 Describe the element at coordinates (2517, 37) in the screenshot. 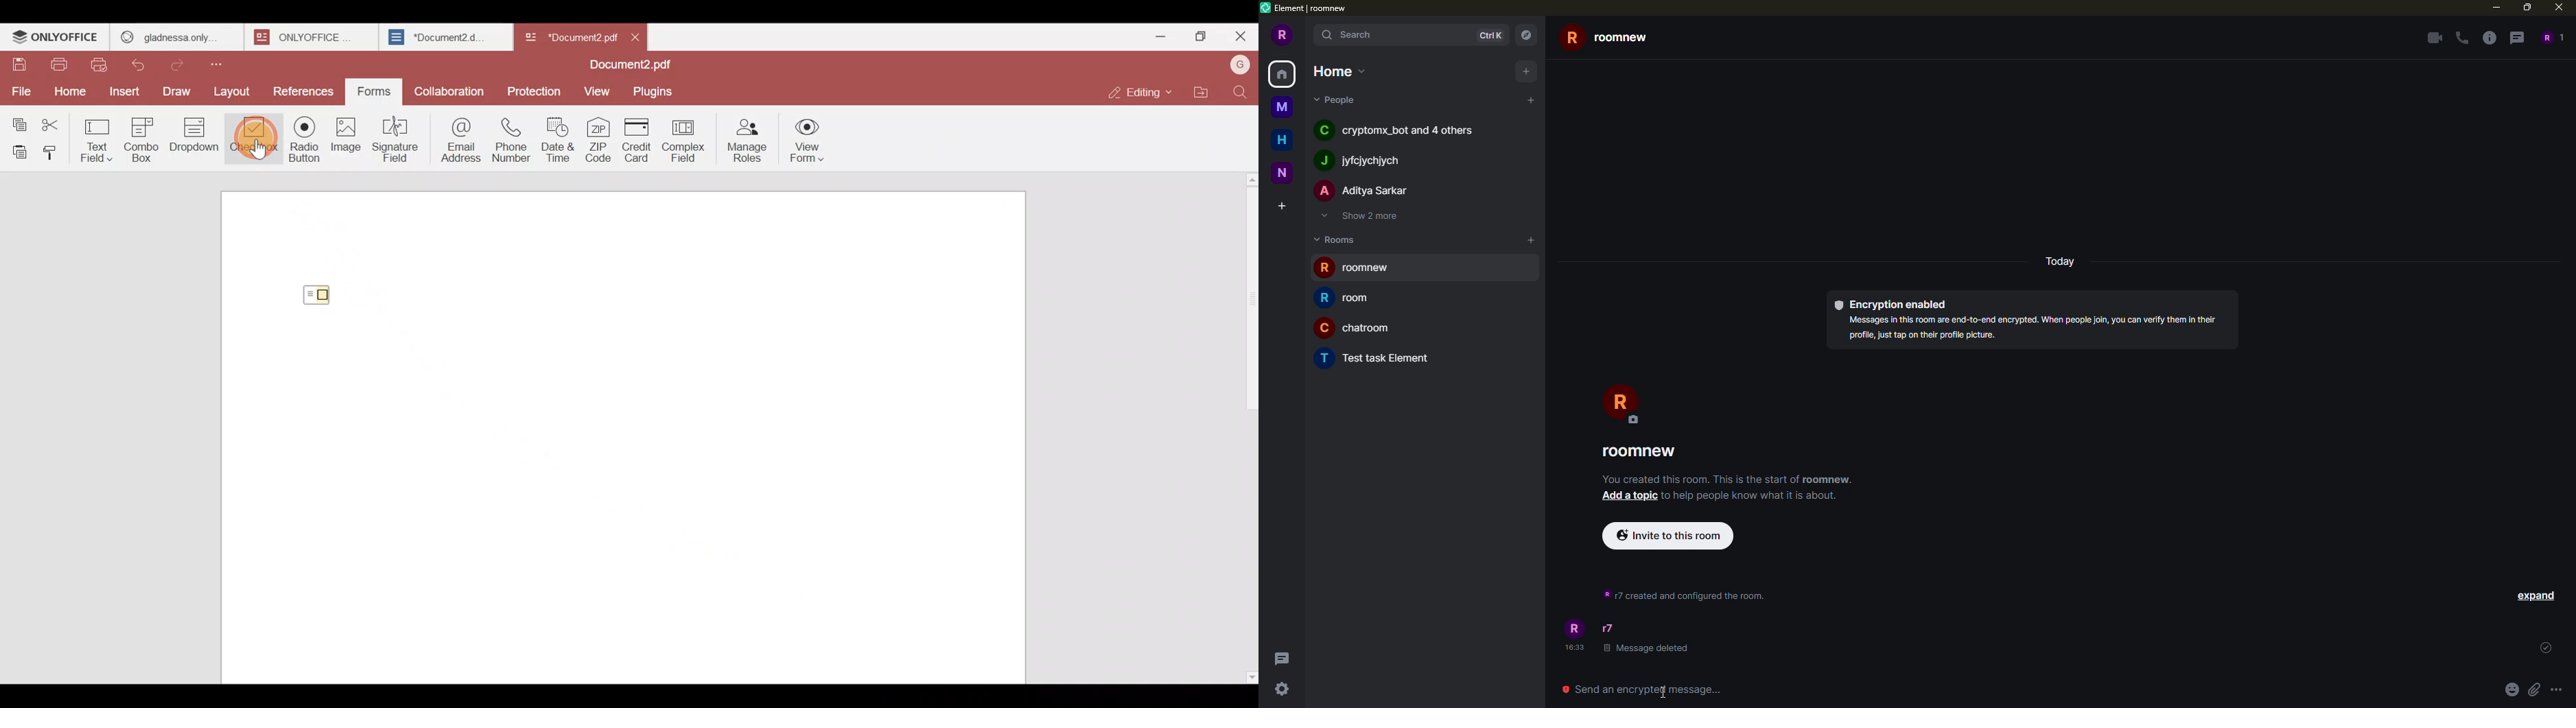

I see `threads` at that location.